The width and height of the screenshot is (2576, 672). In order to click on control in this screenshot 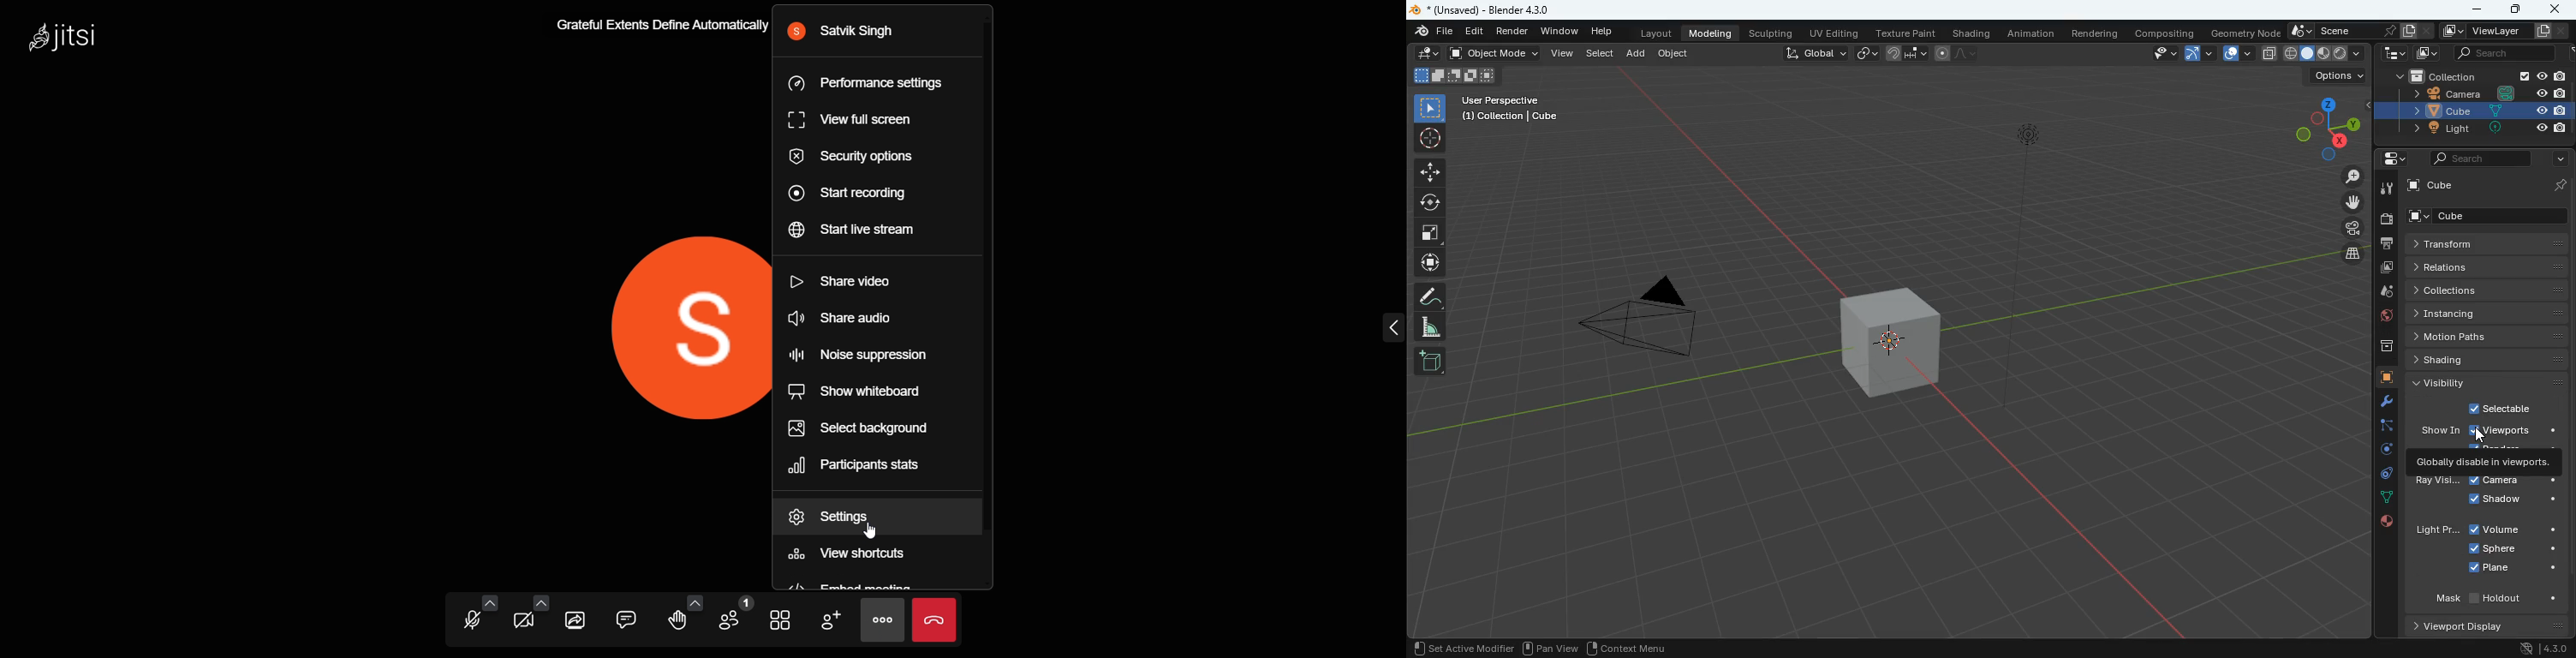, I will do `click(2382, 475)`.